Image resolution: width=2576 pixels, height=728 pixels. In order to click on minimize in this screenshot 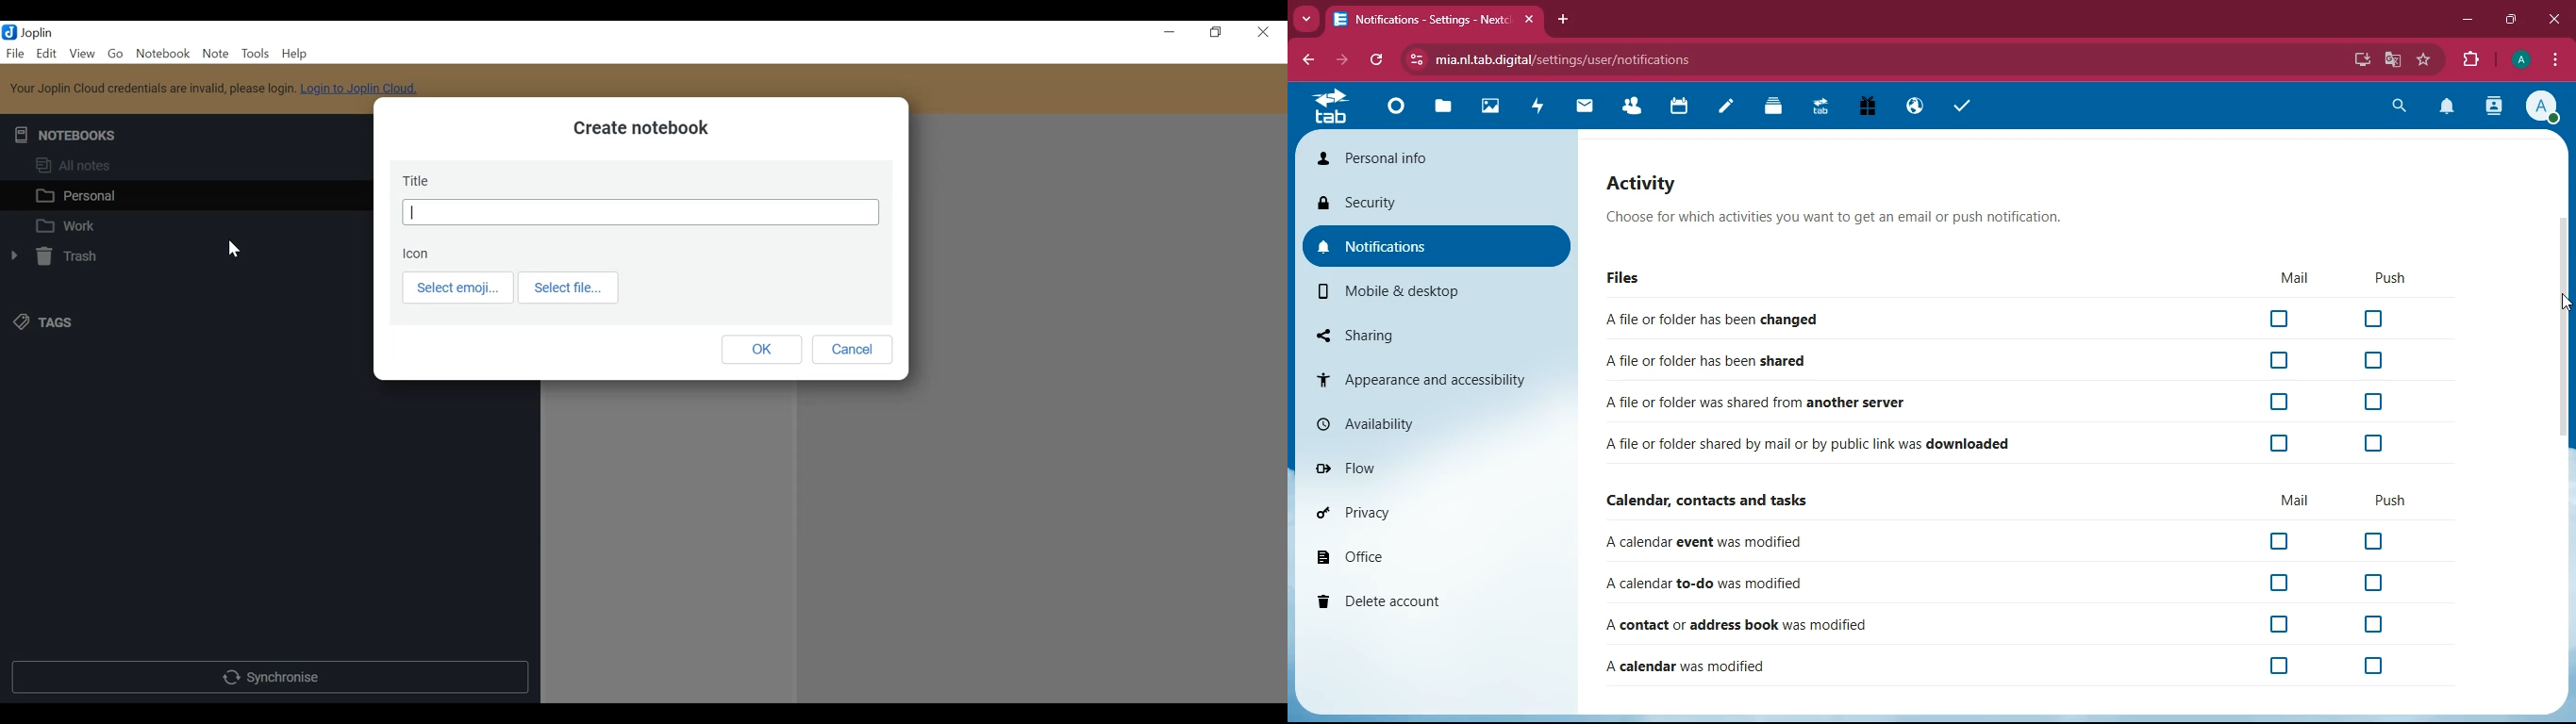, I will do `click(2467, 21)`.